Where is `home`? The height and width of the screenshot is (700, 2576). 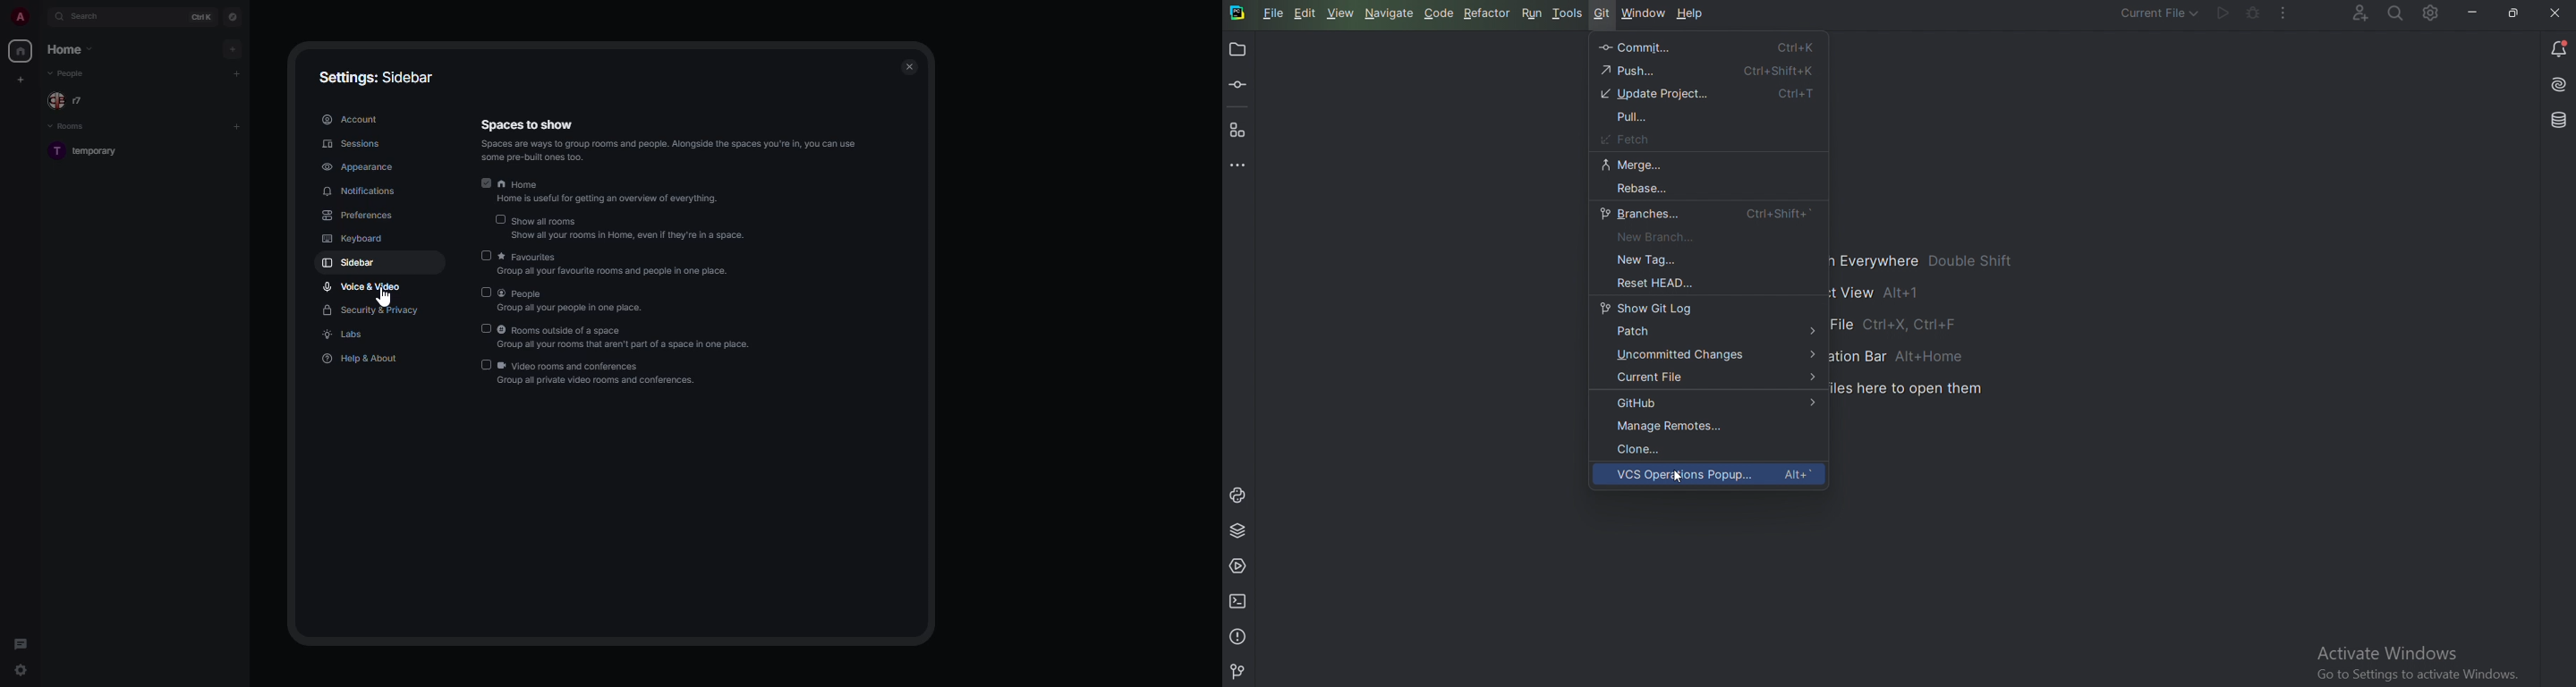
home is located at coordinates (611, 193).